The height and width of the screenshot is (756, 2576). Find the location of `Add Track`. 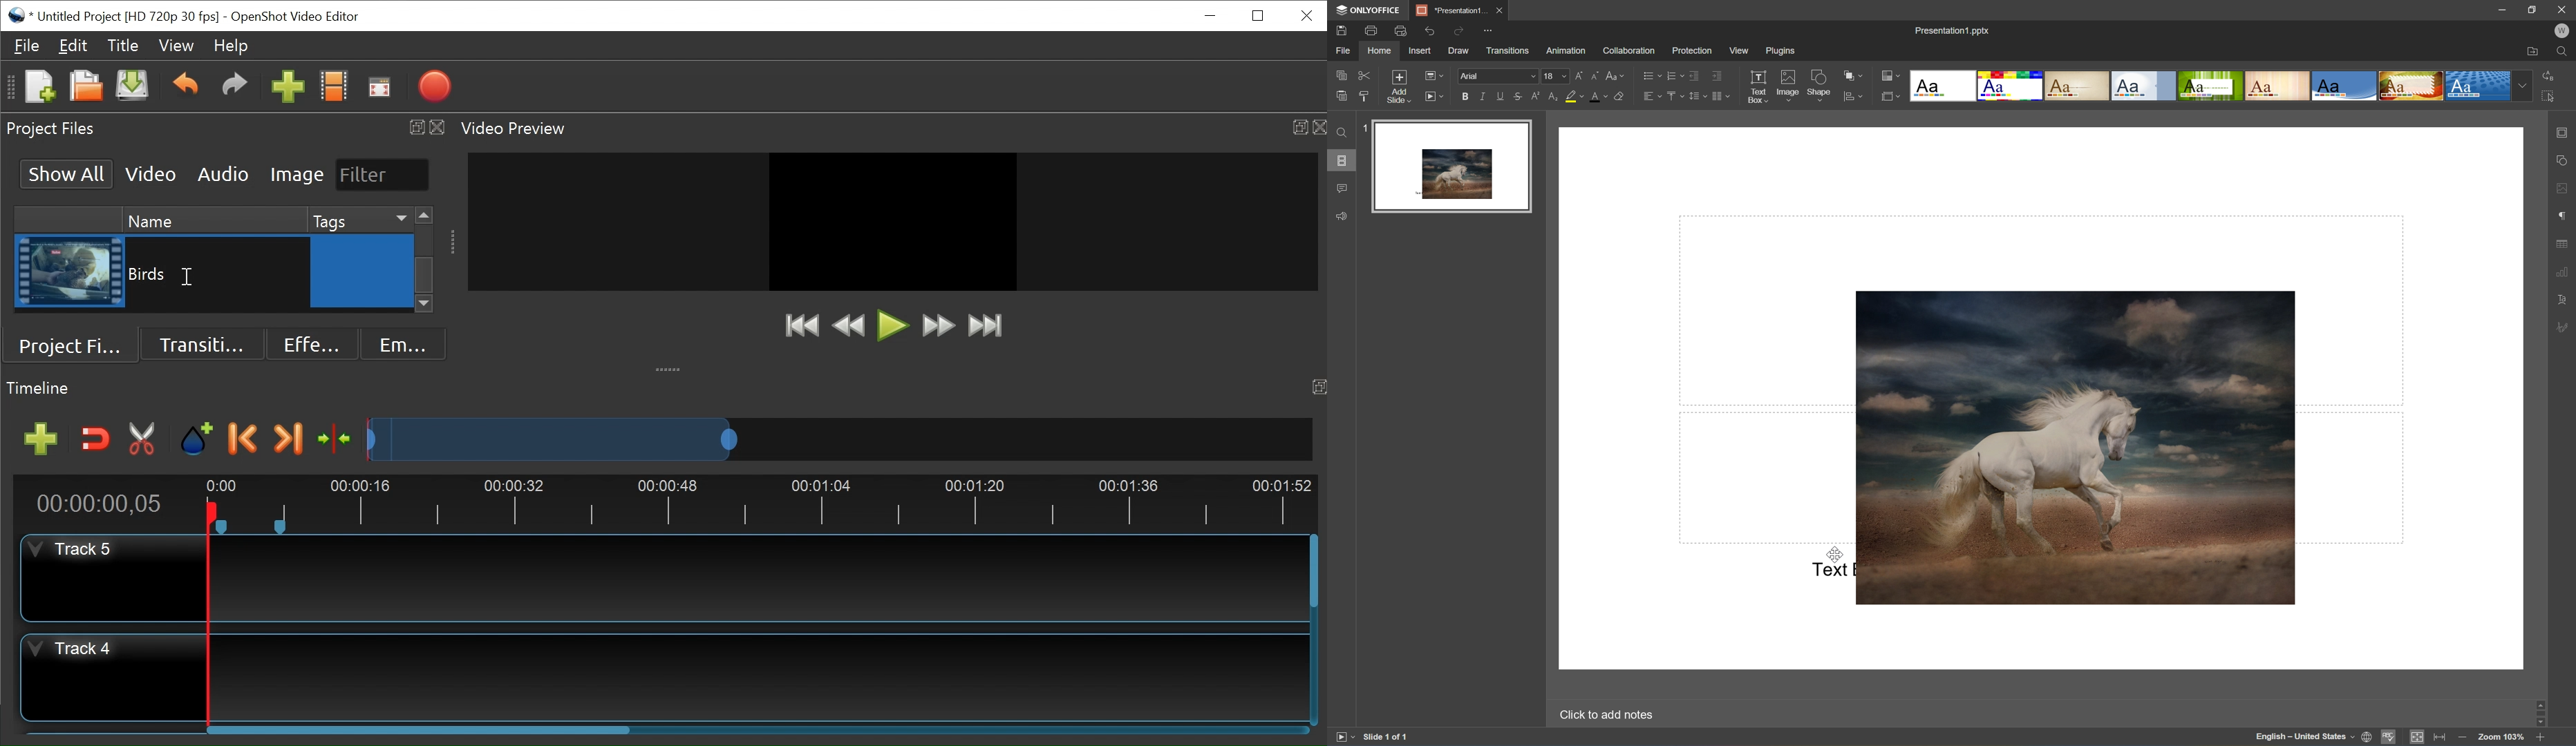

Add Track is located at coordinates (36, 439).